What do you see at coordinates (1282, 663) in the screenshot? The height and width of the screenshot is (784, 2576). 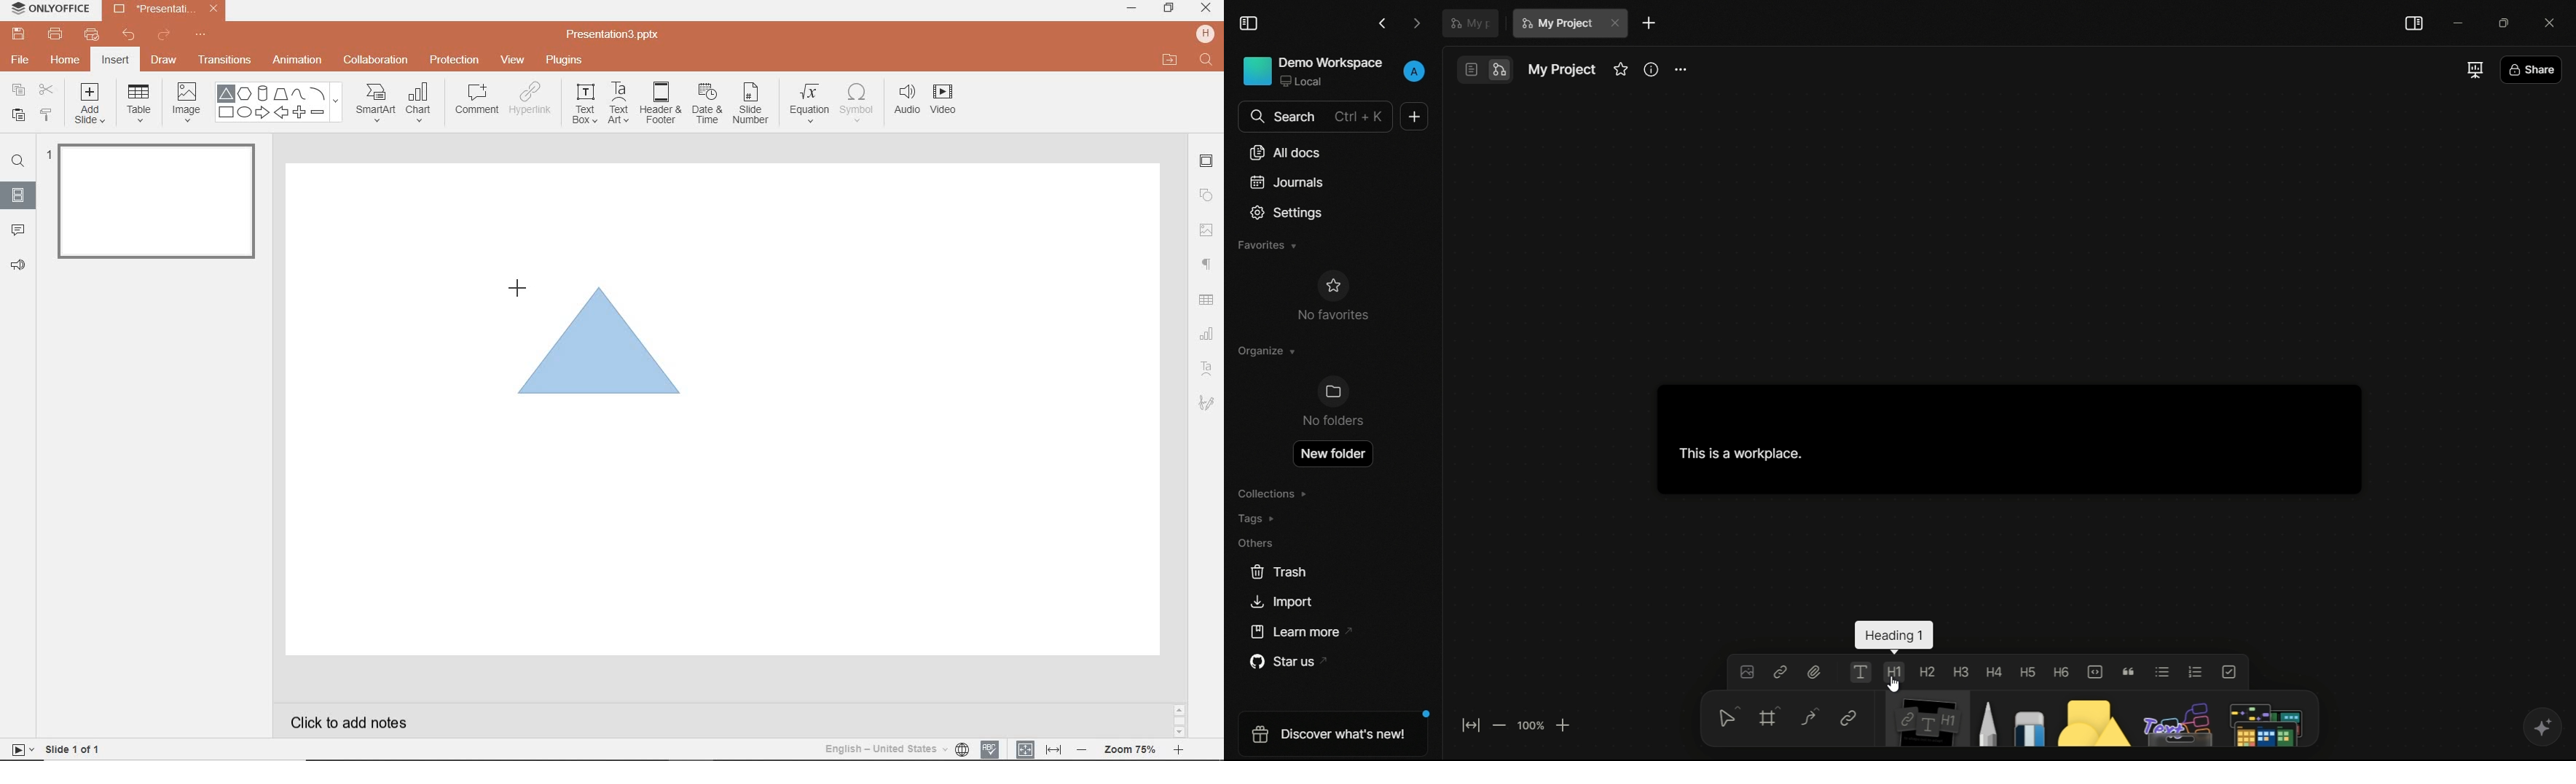 I see `star us` at bounding box center [1282, 663].